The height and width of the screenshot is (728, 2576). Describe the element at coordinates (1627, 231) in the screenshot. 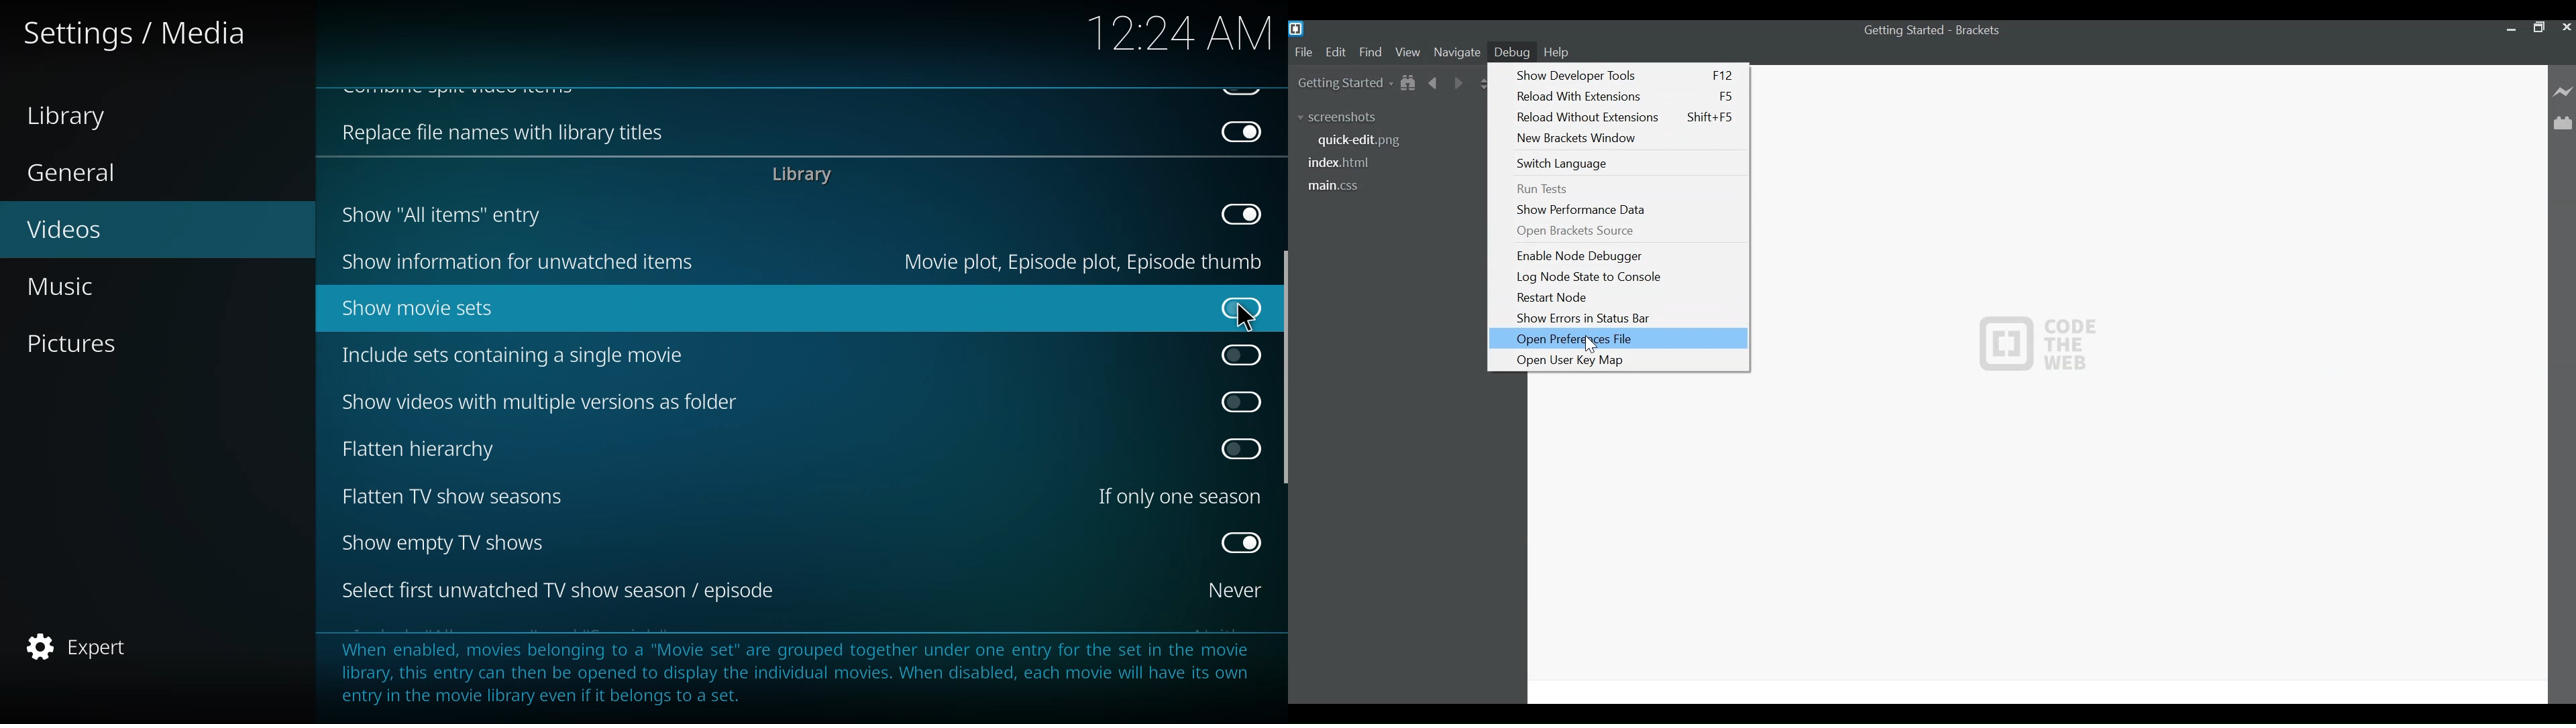

I see `Open Brackets Source` at that location.